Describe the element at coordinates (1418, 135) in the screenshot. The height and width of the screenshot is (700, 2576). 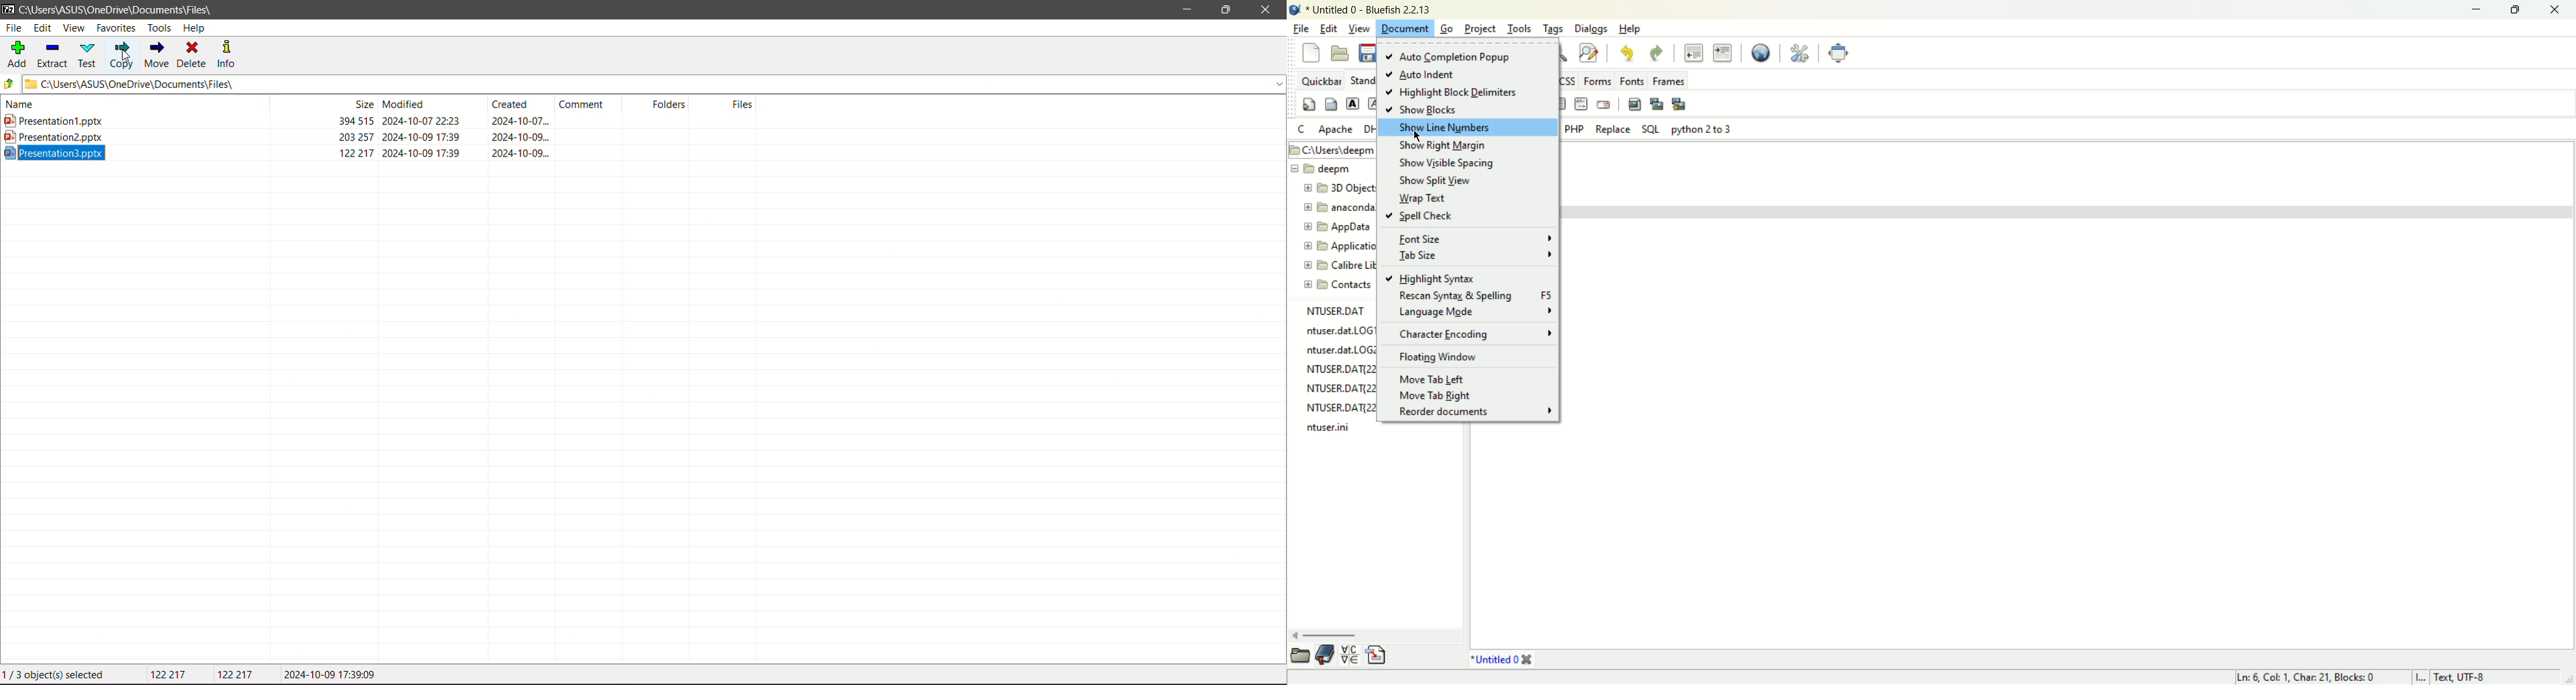
I see `cursor` at that location.